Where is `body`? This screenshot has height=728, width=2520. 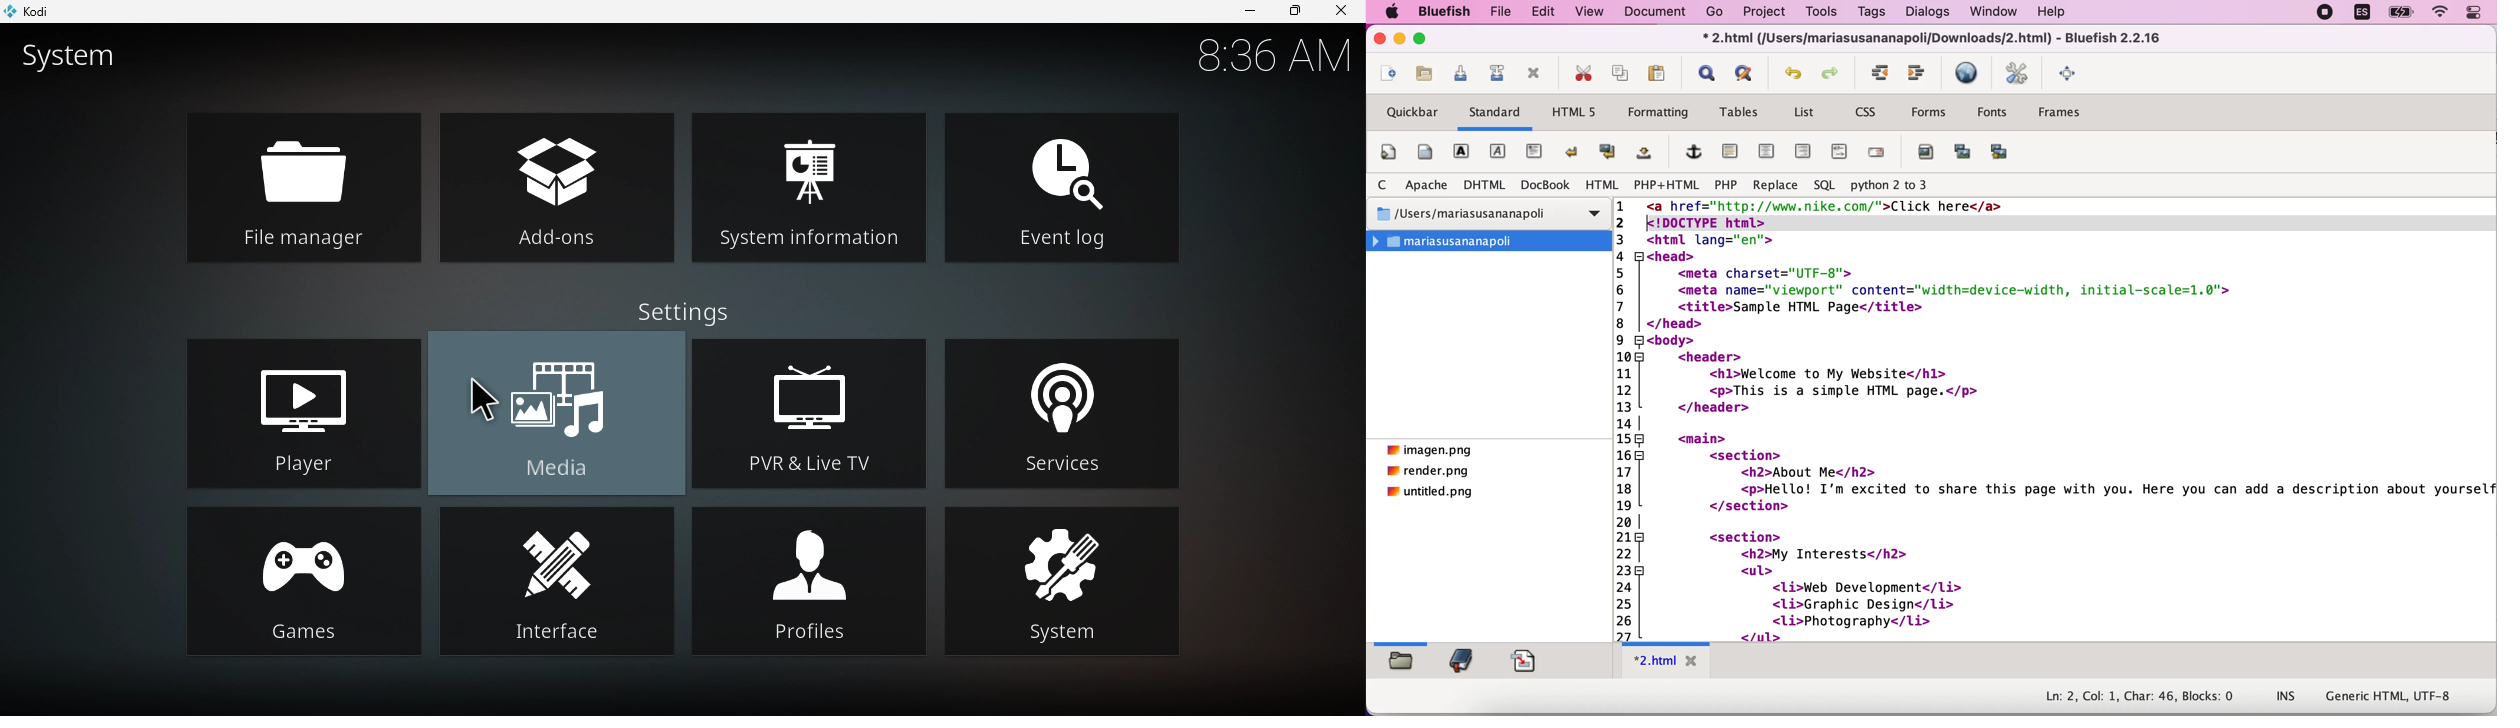 body is located at coordinates (1423, 152).